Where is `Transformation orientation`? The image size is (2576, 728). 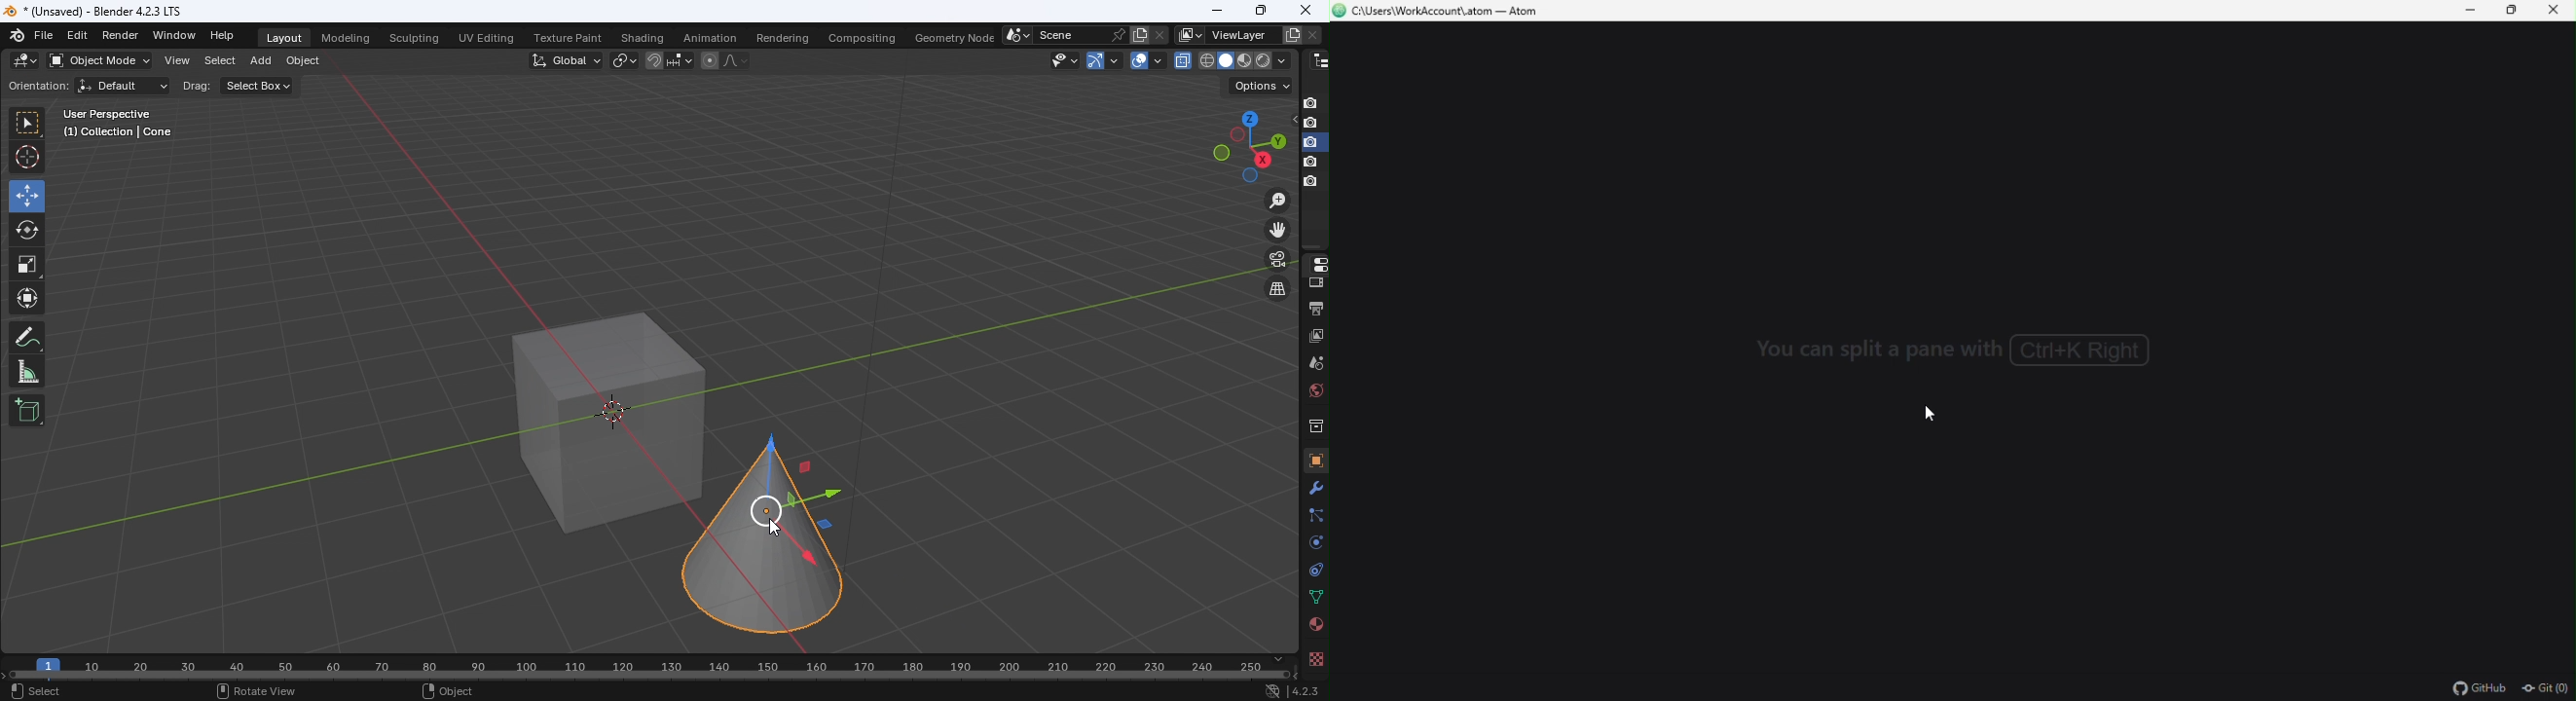 Transformation orientation is located at coordinates (569, 58).